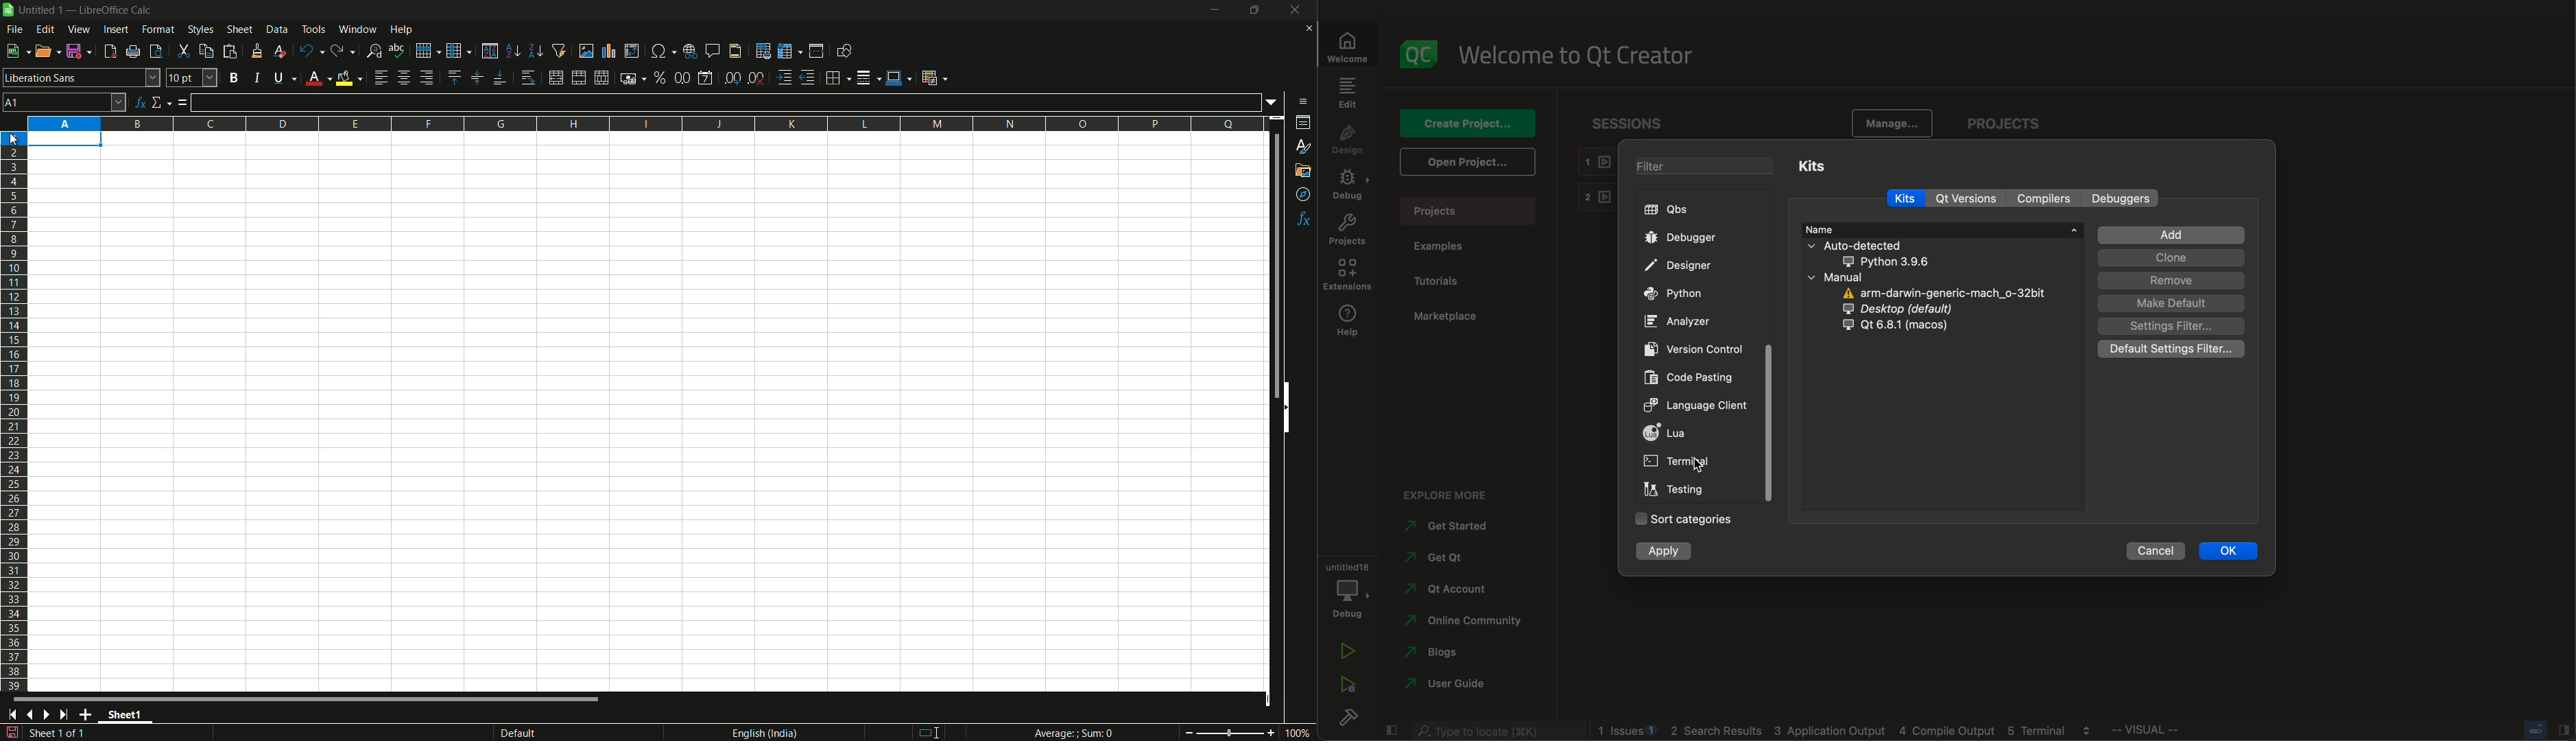 The height and width of the screenshot is (756, 2576). I want to click on filter, so click(1695, 163).